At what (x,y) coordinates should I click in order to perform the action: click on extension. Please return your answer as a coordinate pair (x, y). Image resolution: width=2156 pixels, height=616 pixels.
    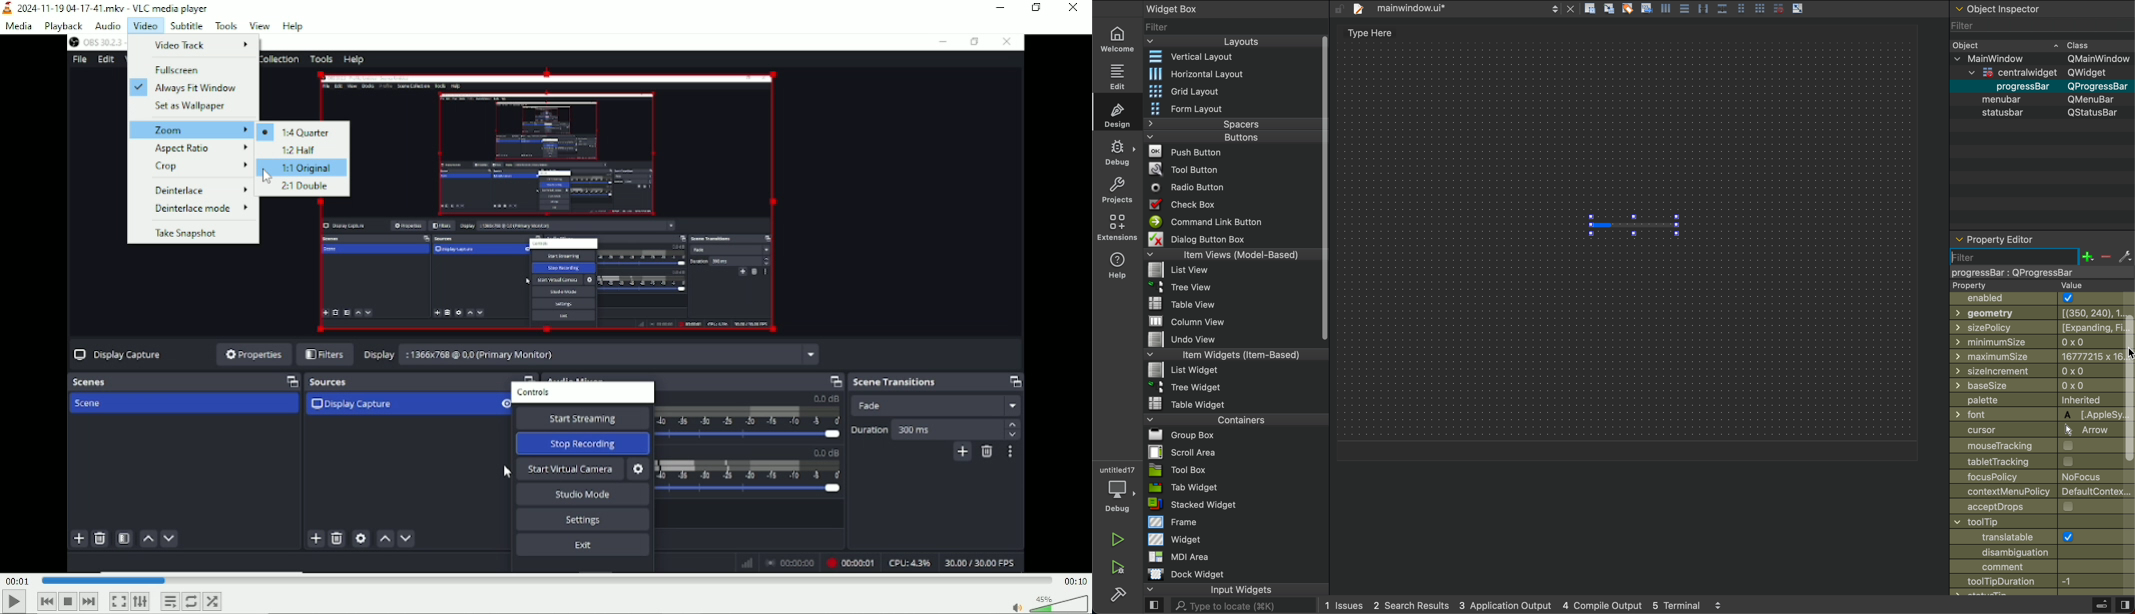
    Looking at the image, I should click on (1118, 227).